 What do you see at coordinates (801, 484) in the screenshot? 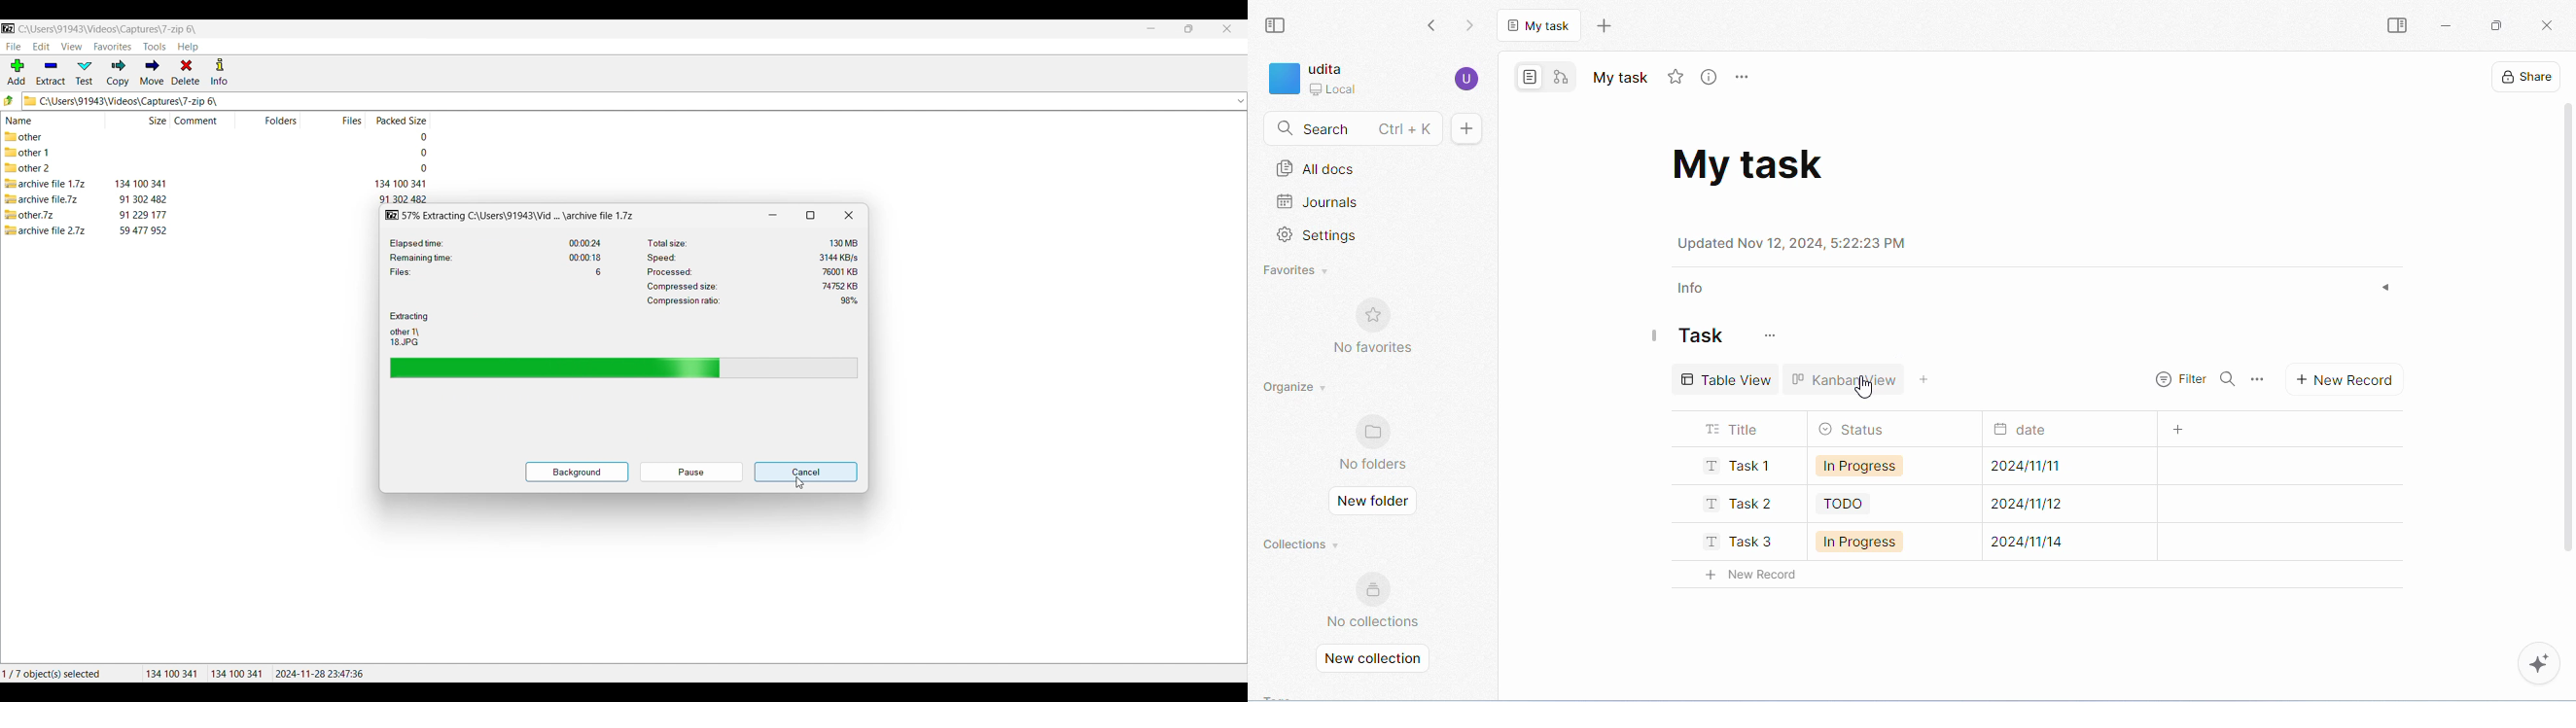
I see `cursor` at bounding box center [801, 484].